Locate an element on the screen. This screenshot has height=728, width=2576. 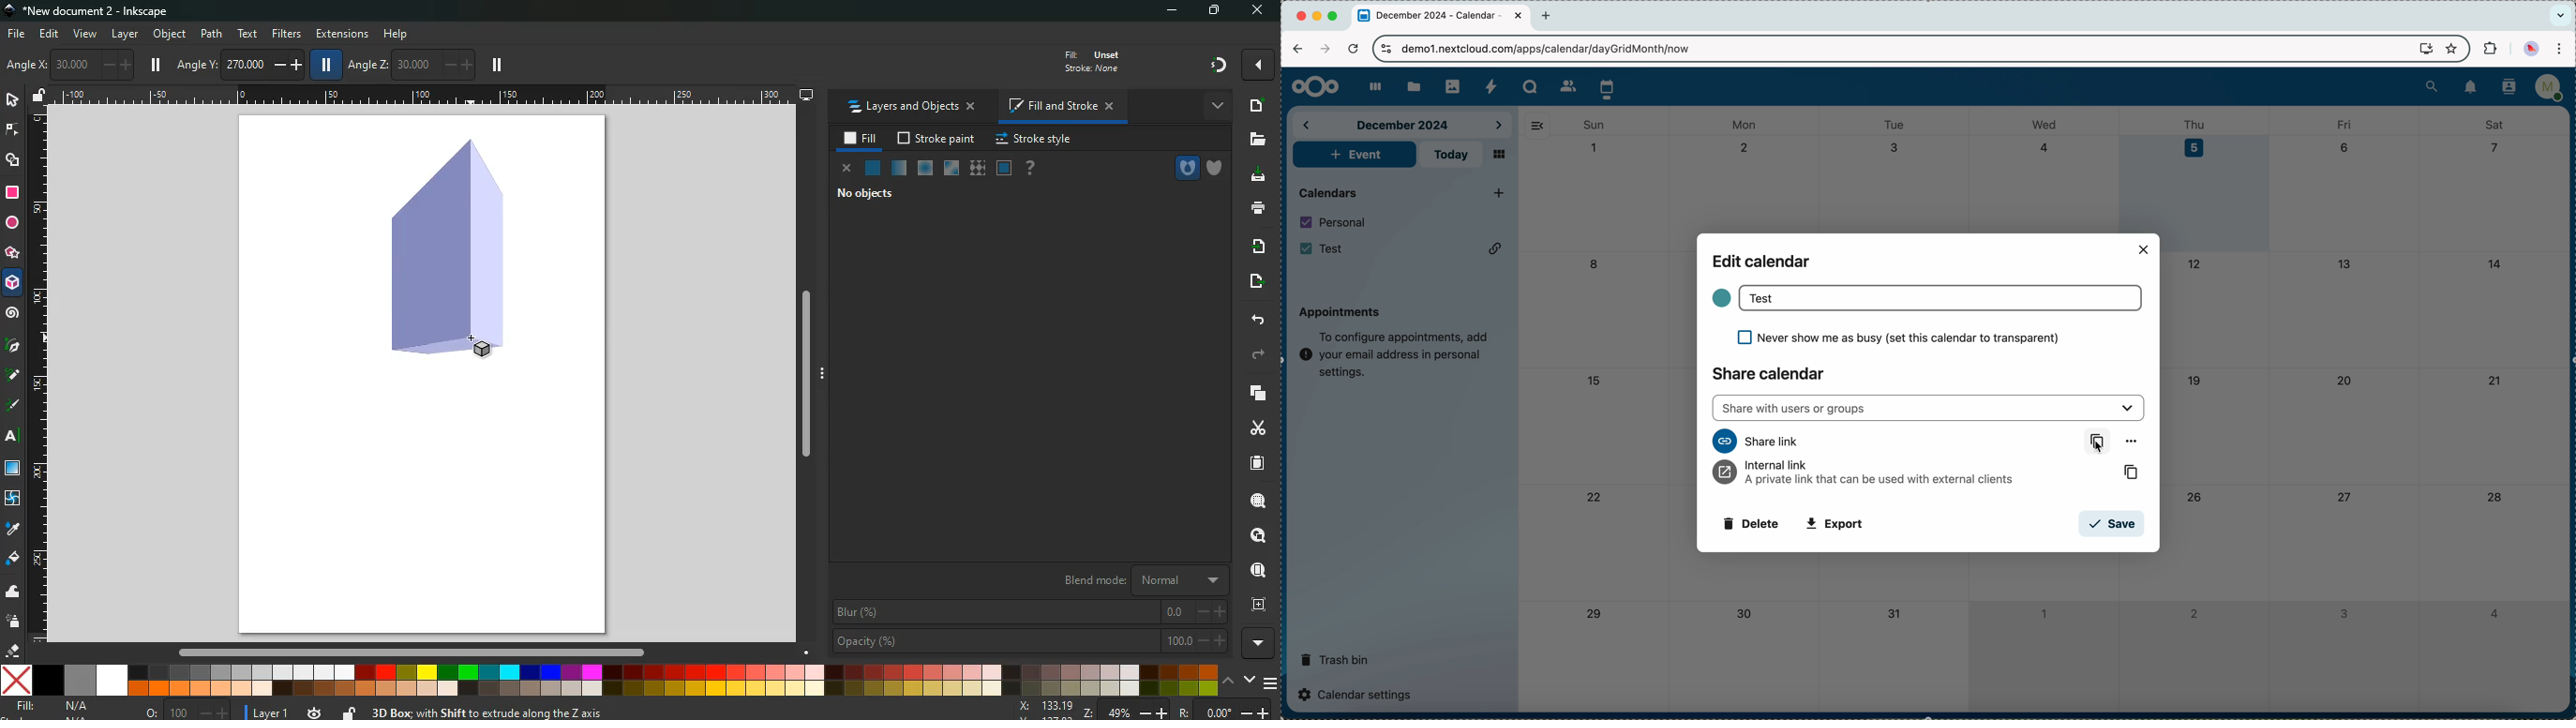
customize and control Google Chrome is located at coordinates (2564, 49).